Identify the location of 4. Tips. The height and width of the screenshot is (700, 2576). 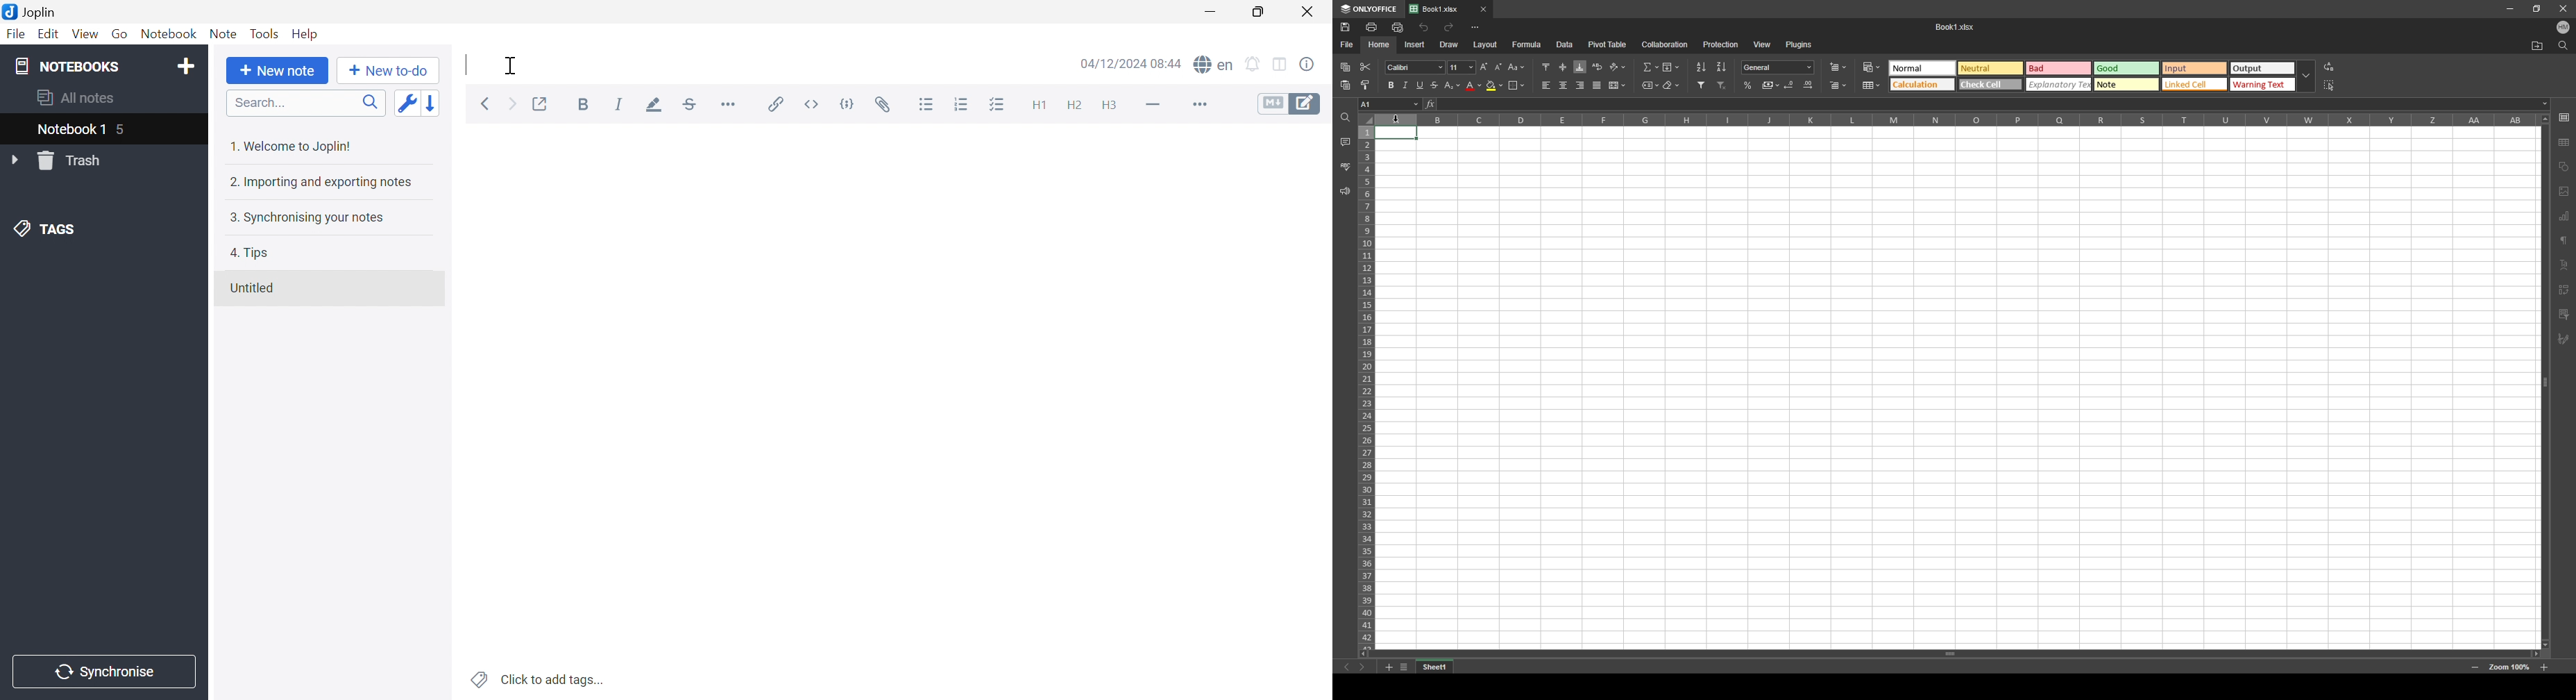
(255, 253).